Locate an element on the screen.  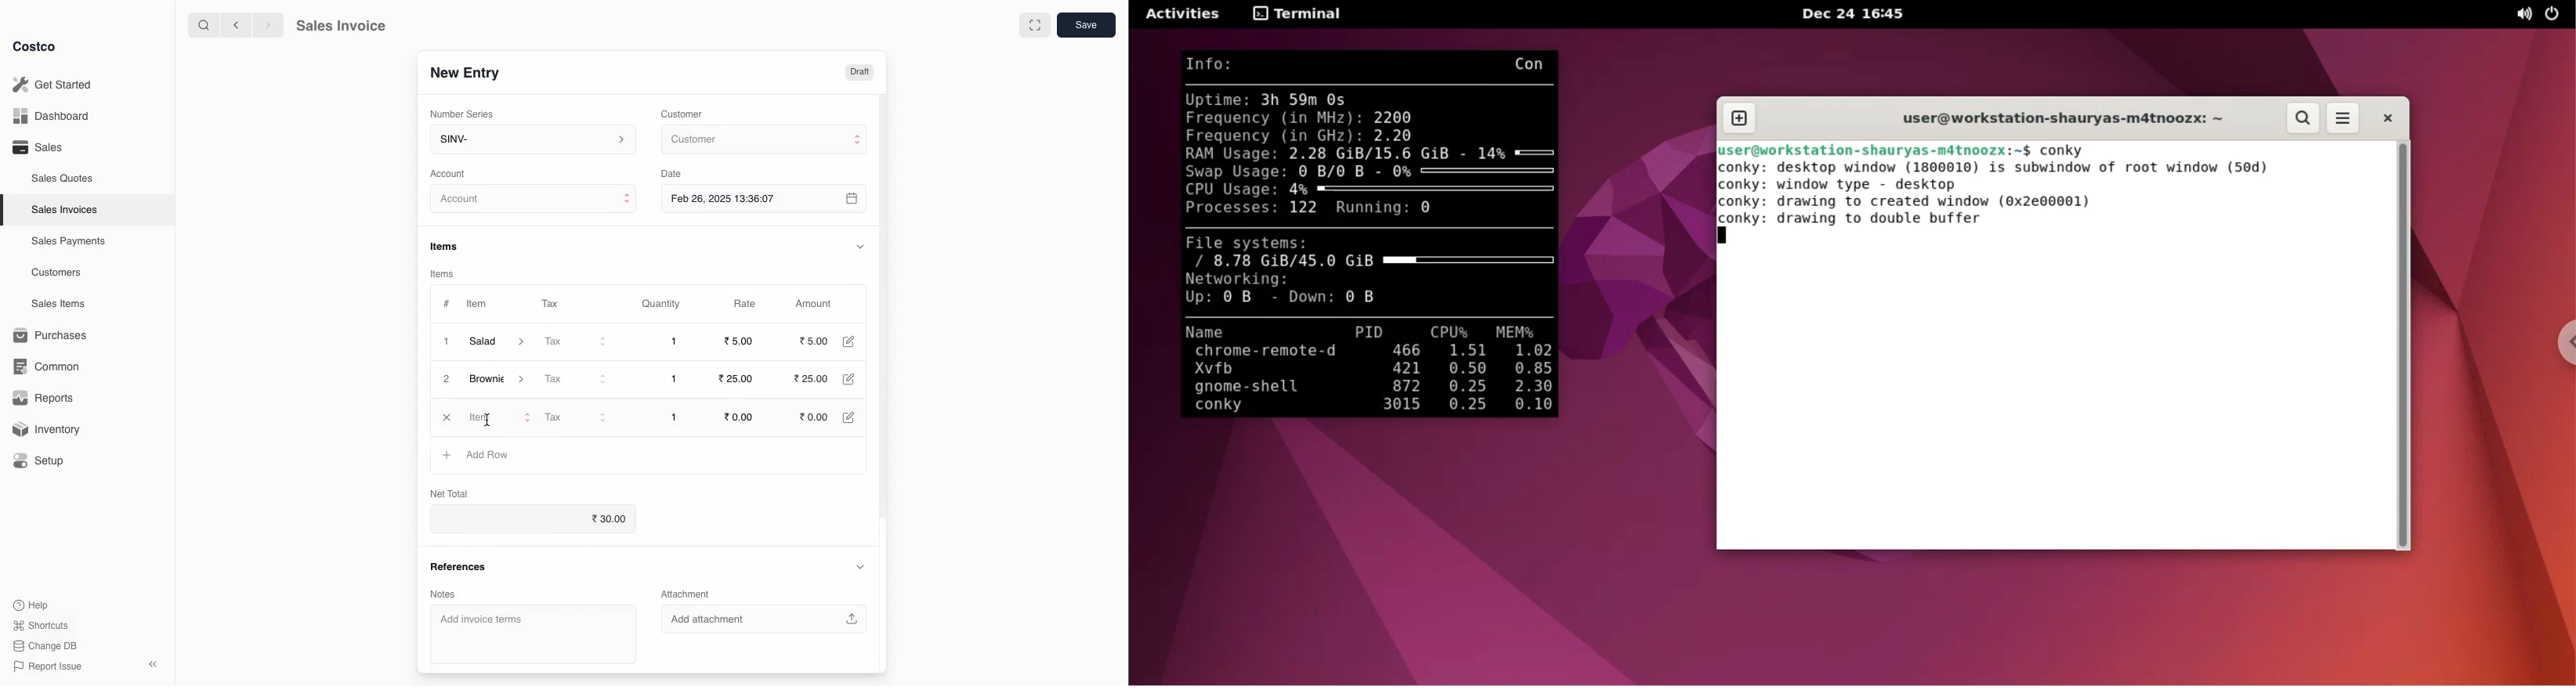
Sales Invoices is located at coordinates (65, 210).